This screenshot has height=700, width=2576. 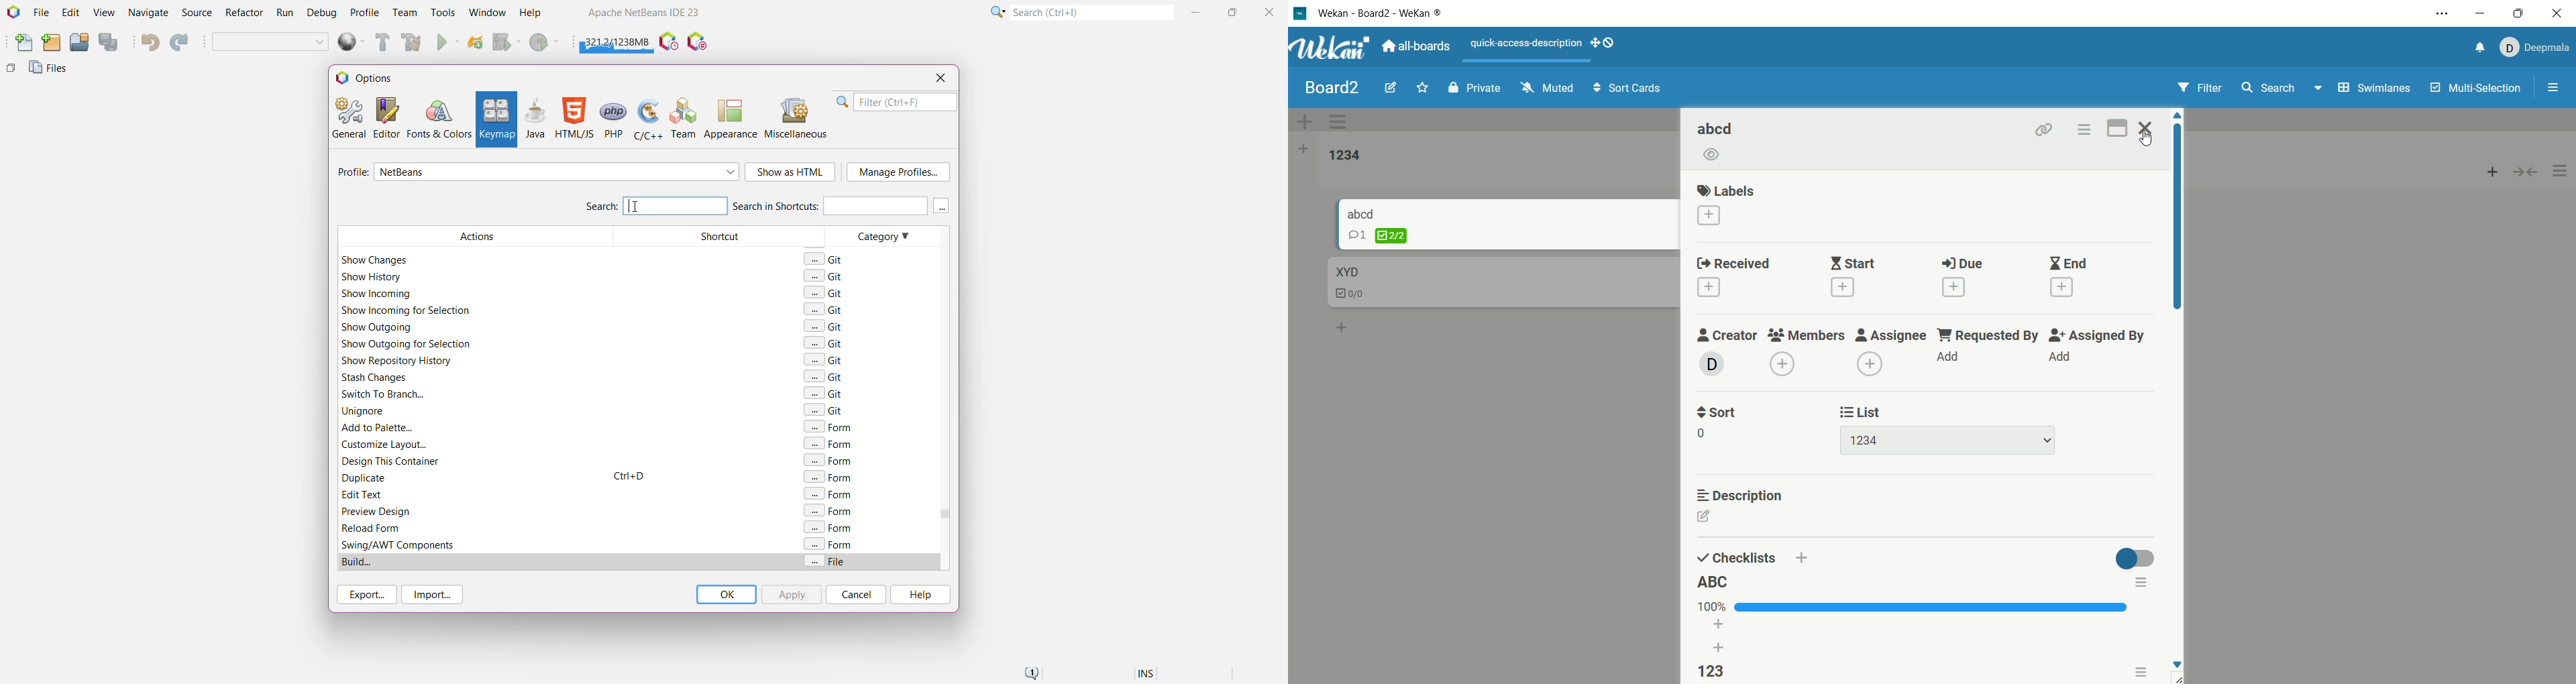 I want to click on Application name and Version, so click(x=642, y=15).